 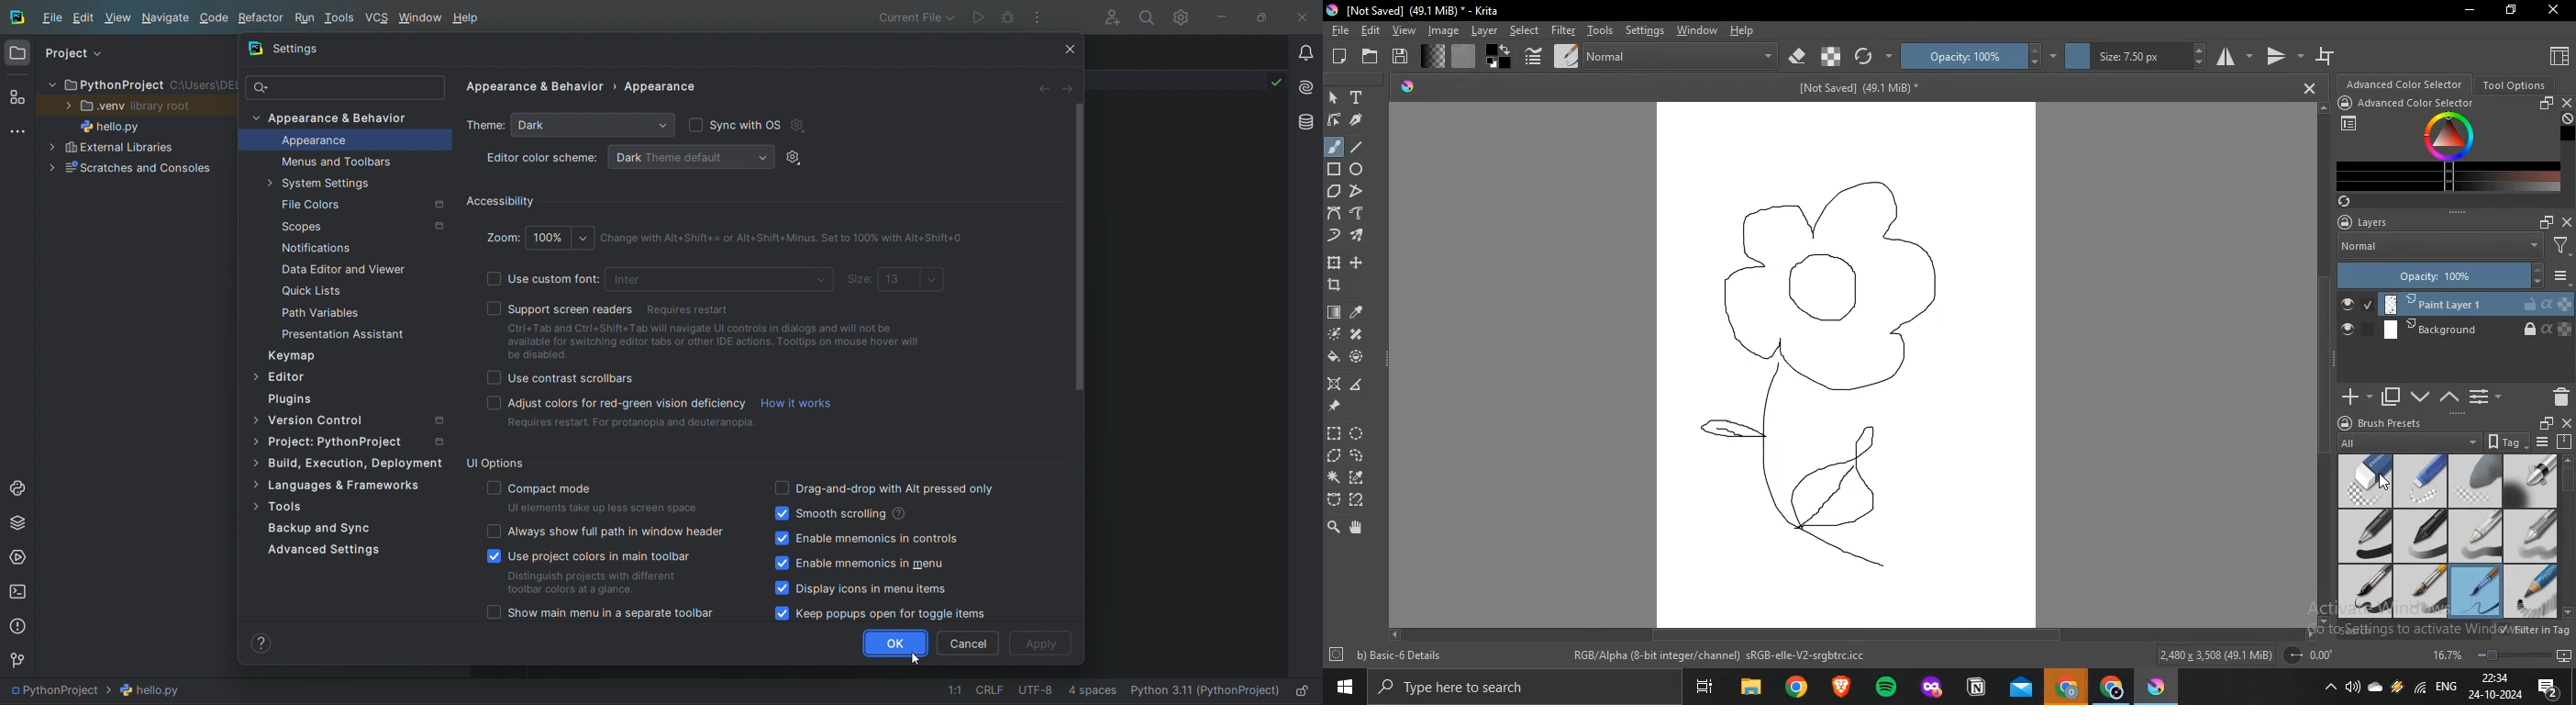 What do you see at coordinates (121, 146) in the screenshot?
I see `External Libaries` at bounding box center [121, 146].